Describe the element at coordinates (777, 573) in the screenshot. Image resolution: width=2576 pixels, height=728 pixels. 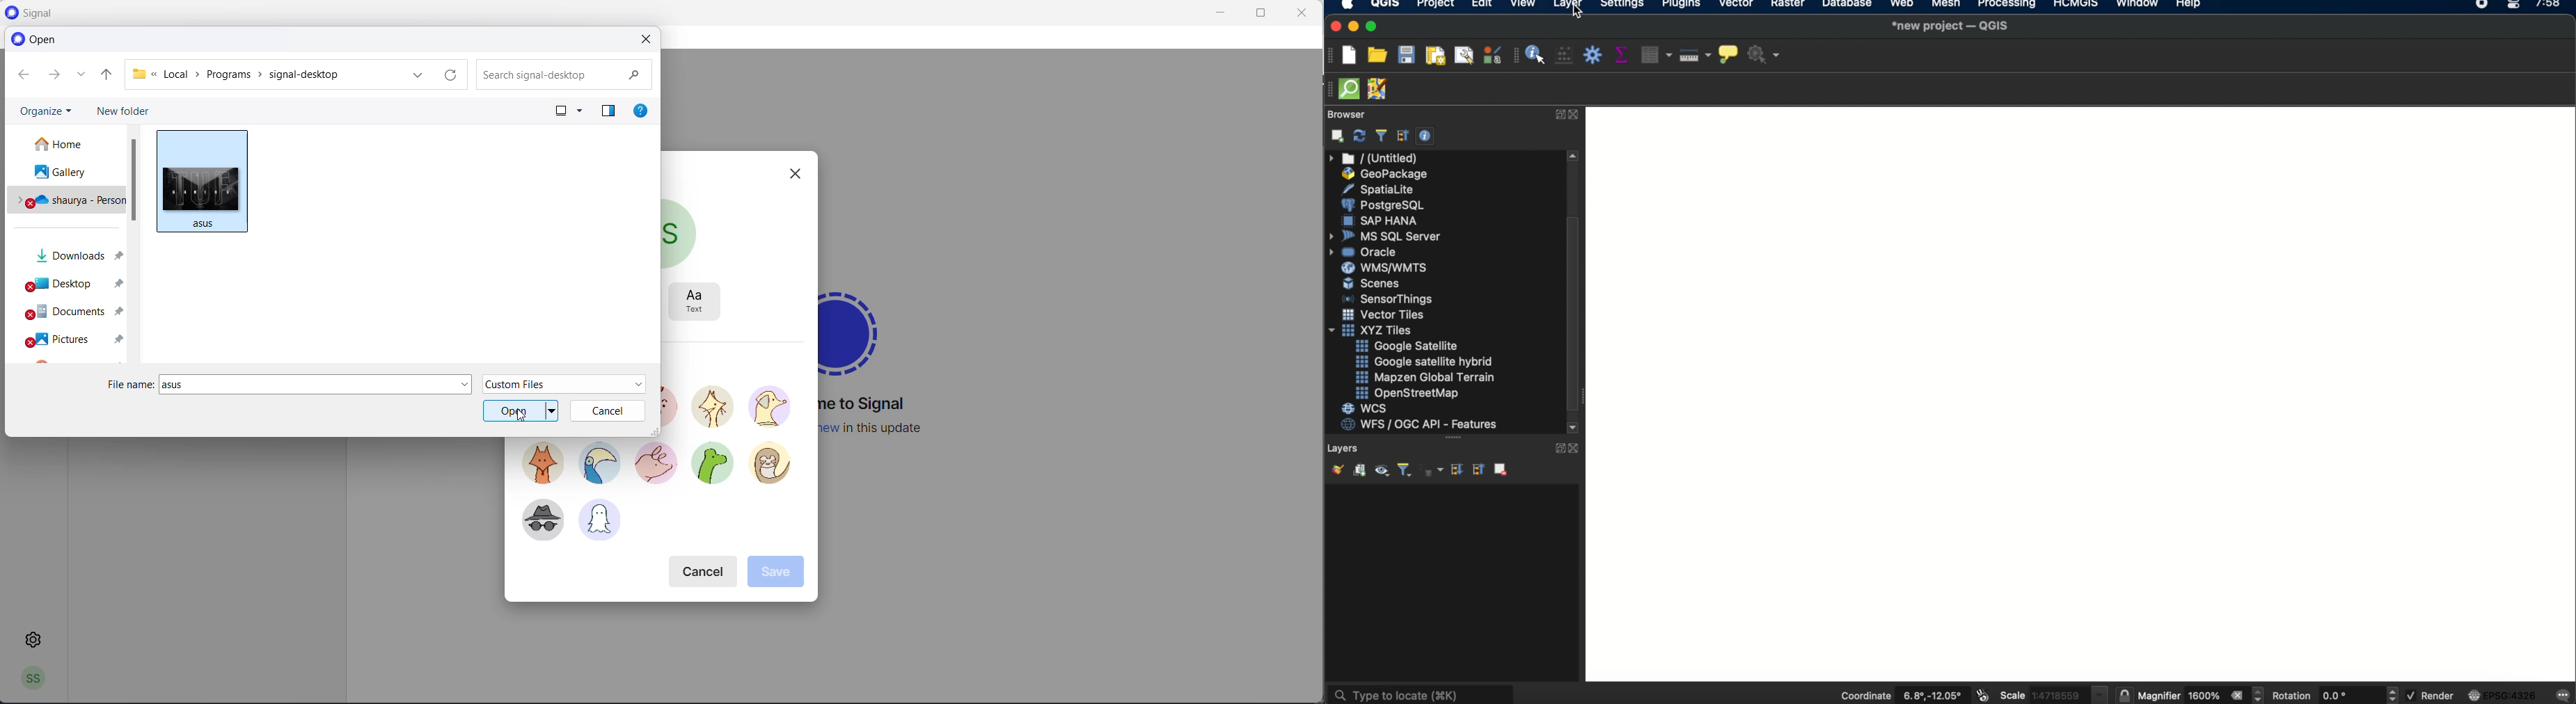
I see `save` at that location.